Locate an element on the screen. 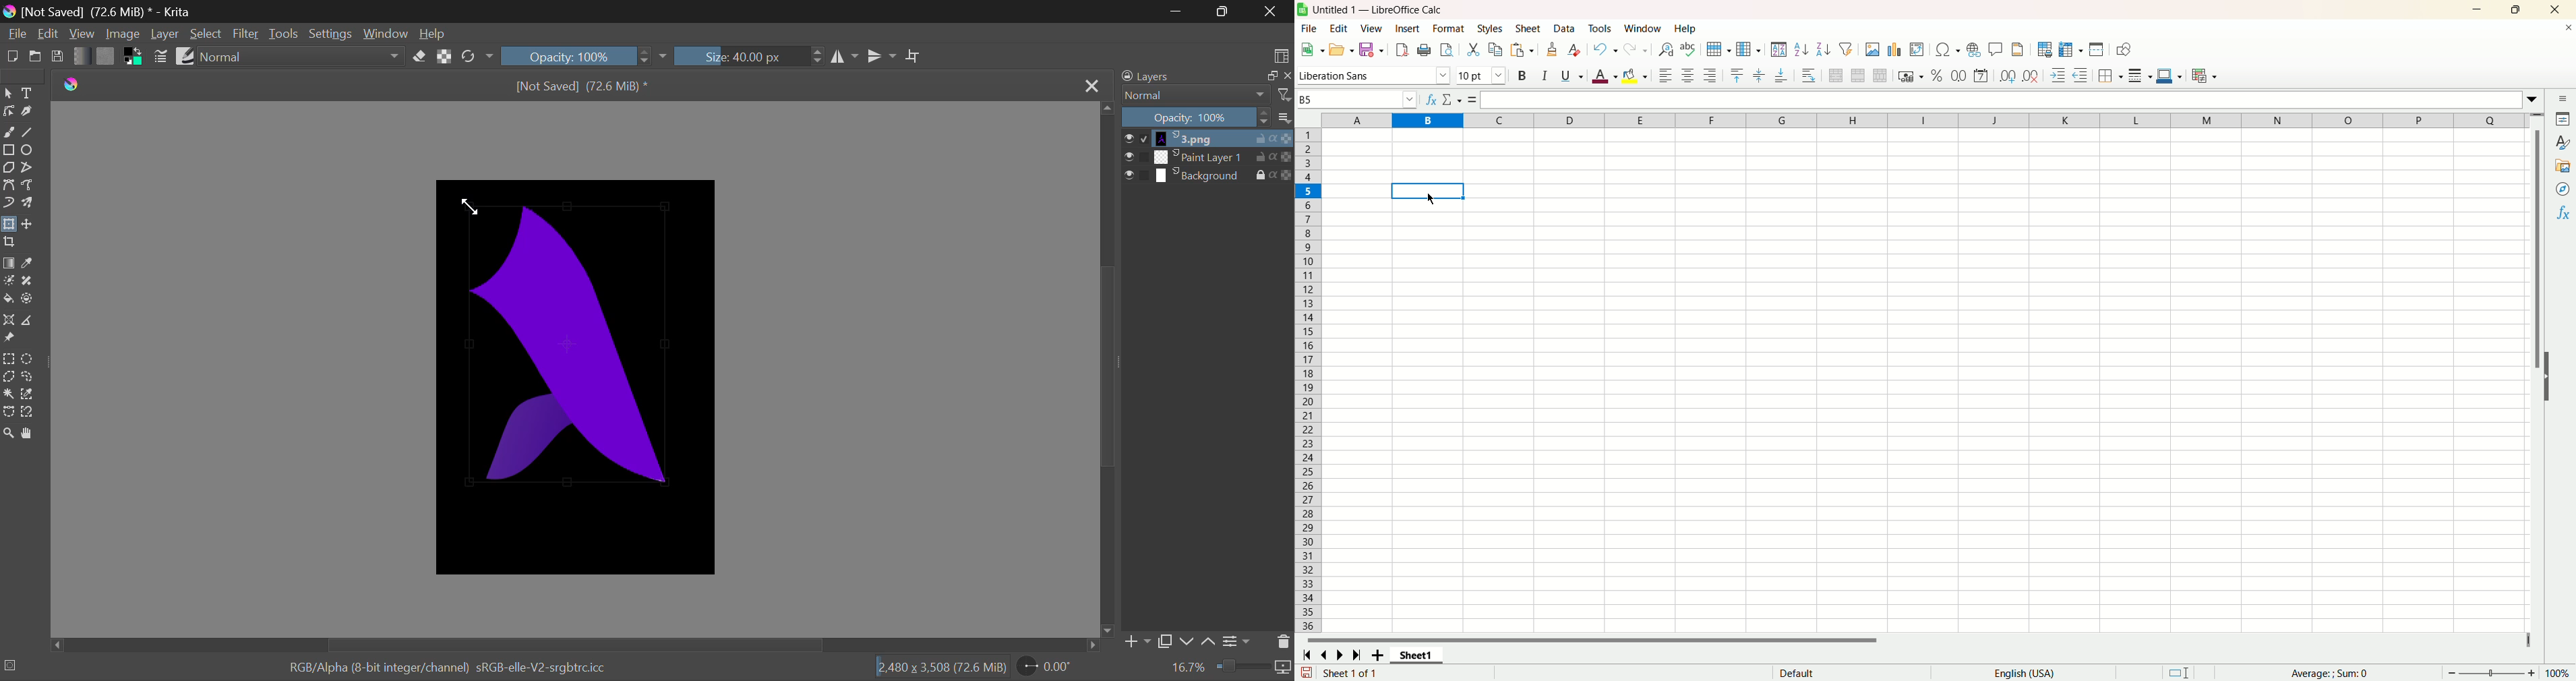 This screenshot has width=2576, height=700. insert chart is located at coordinates (1897, 49).